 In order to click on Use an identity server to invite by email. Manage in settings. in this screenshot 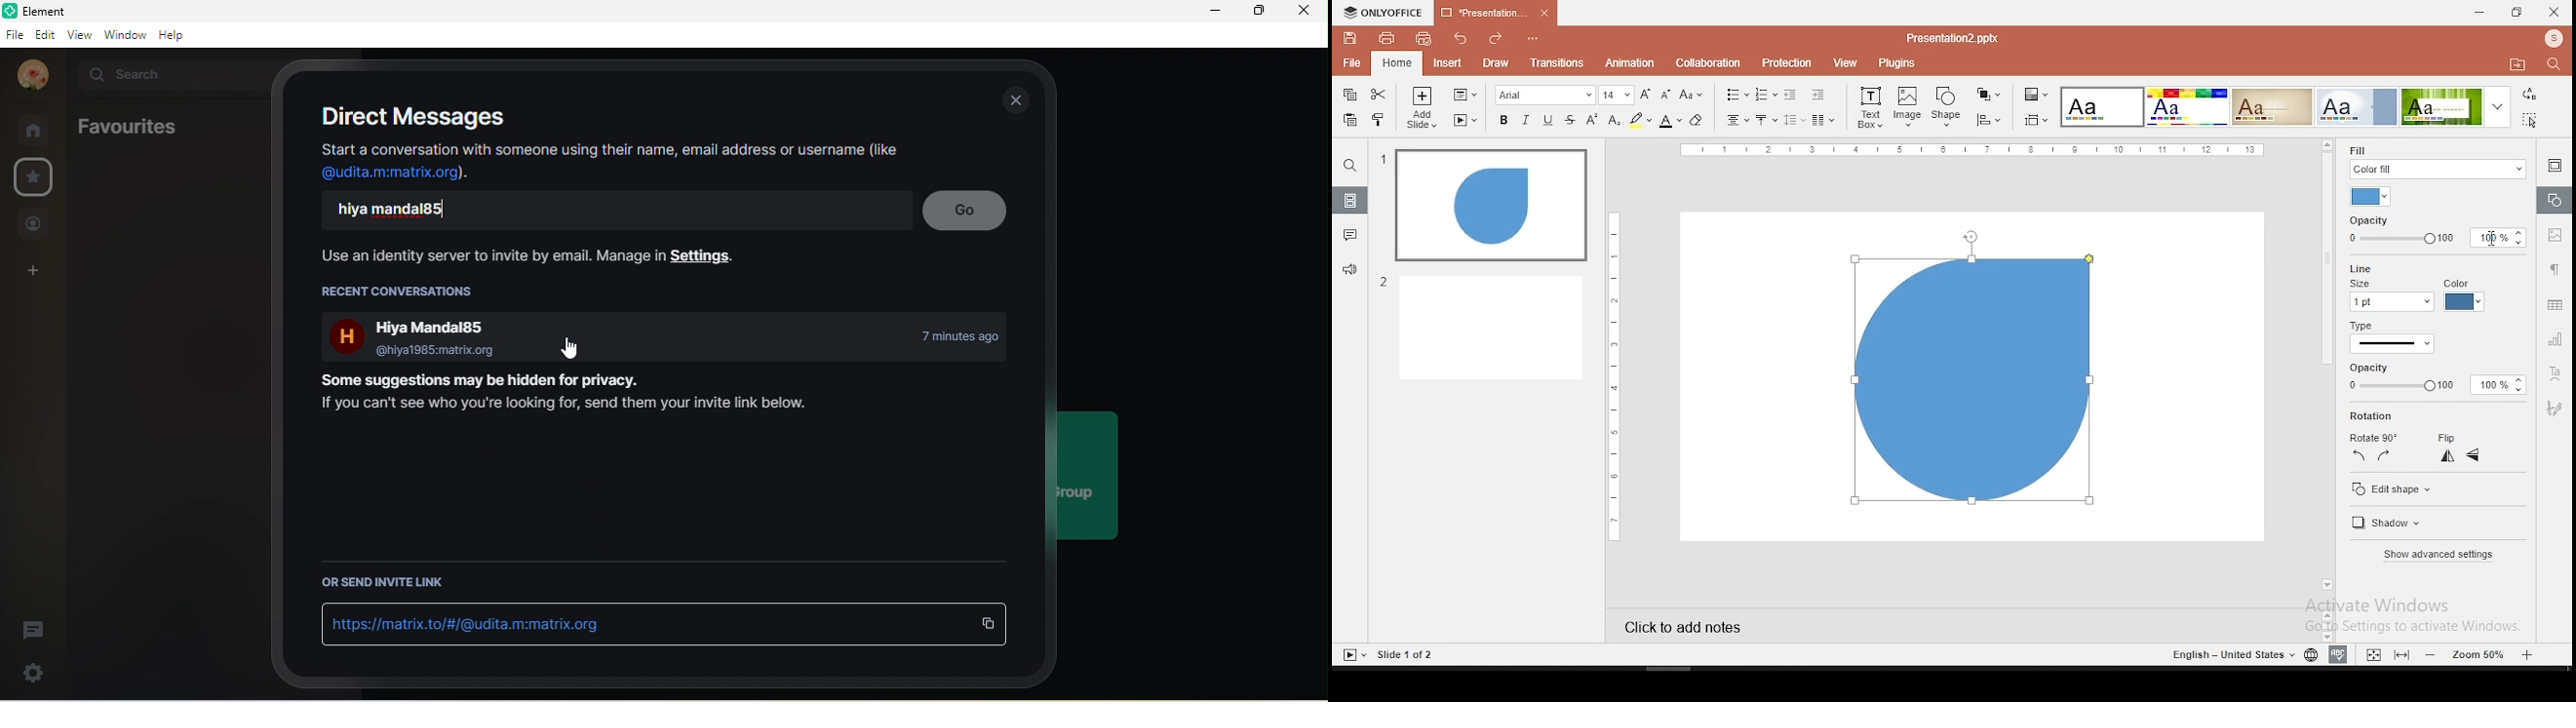, I will do `click(521, 256)`.